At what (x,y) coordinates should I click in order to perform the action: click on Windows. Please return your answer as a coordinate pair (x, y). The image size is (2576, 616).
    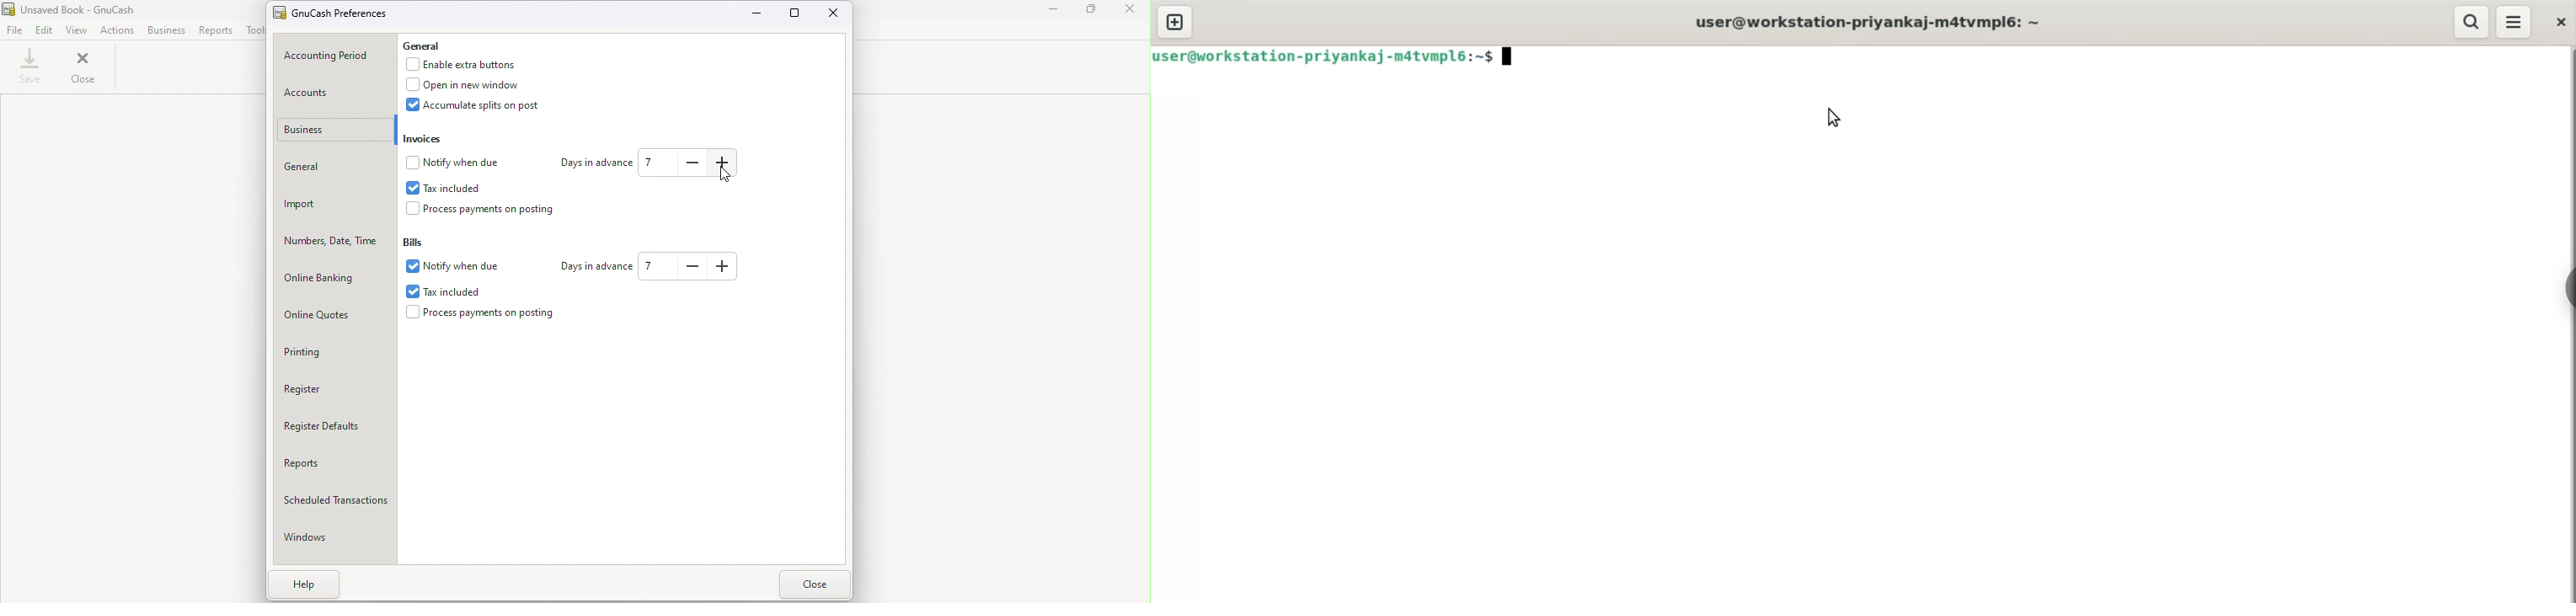
    Looking at the image, I should click on (338, 541).